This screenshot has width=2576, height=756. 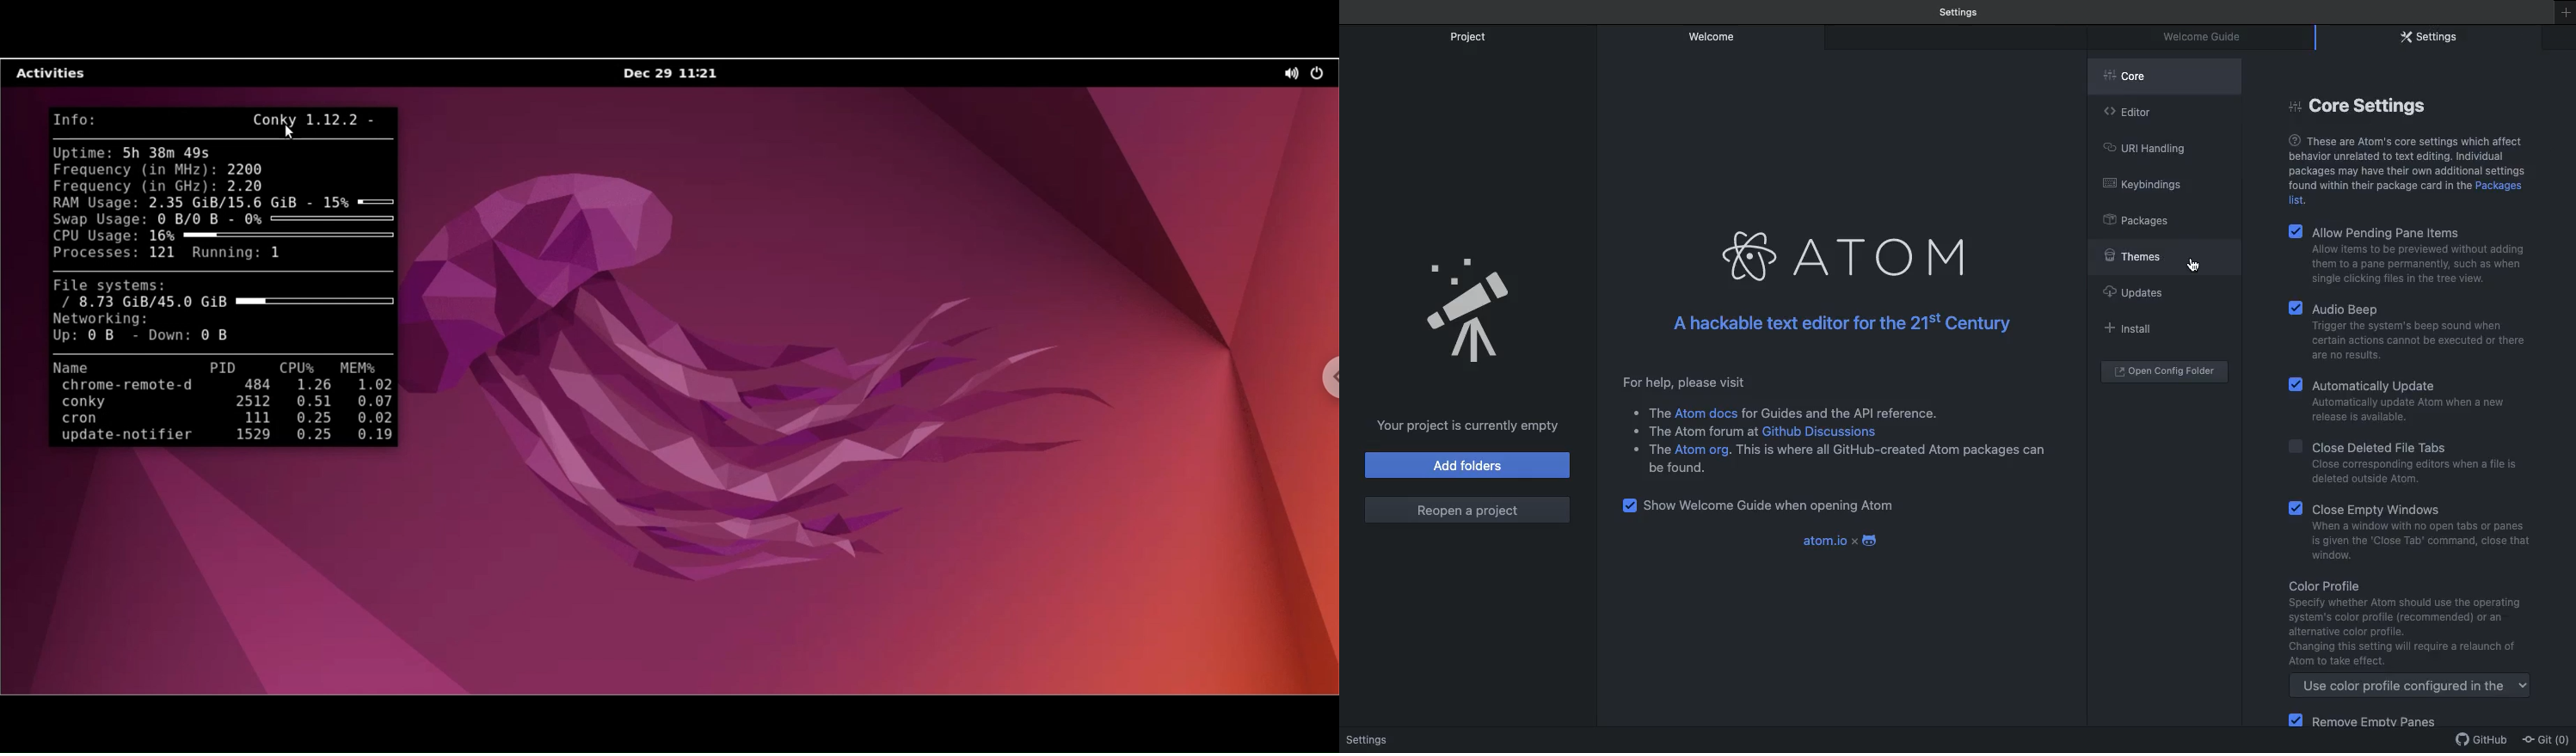 I want to click on Core settings, so click(x=2356, y=107).